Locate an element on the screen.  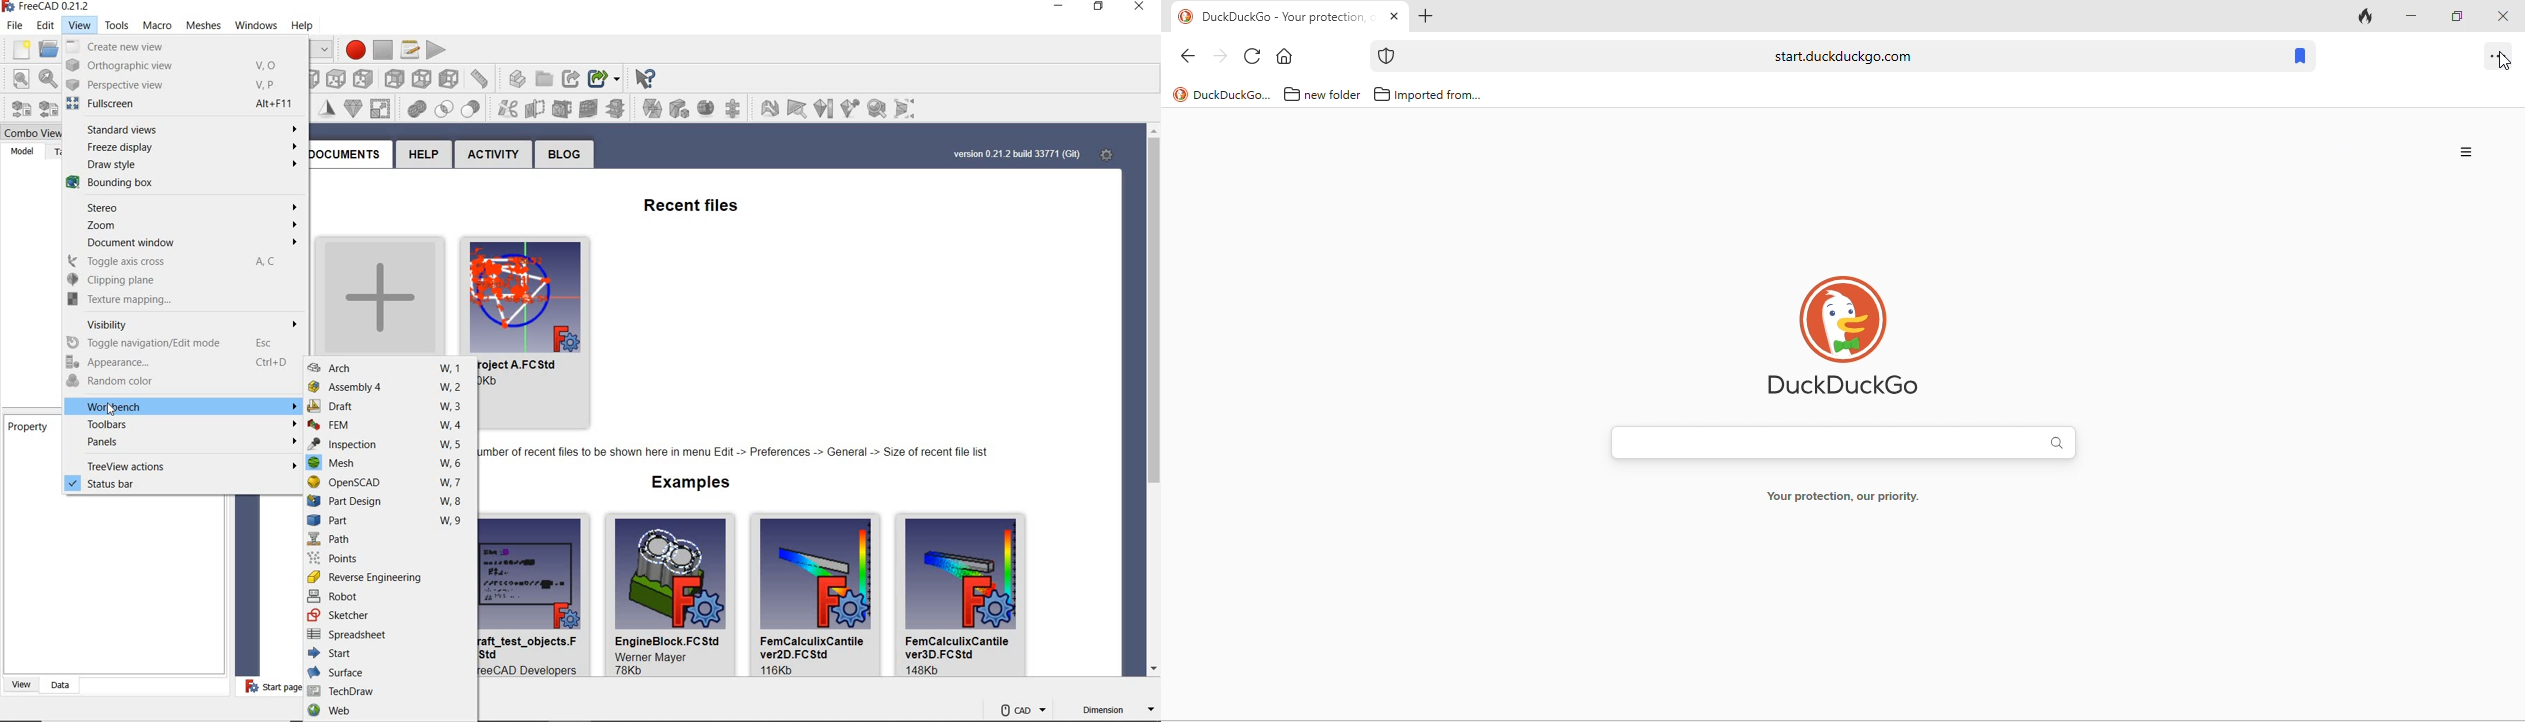
assembly 4 is located at coordinates (390, 387).